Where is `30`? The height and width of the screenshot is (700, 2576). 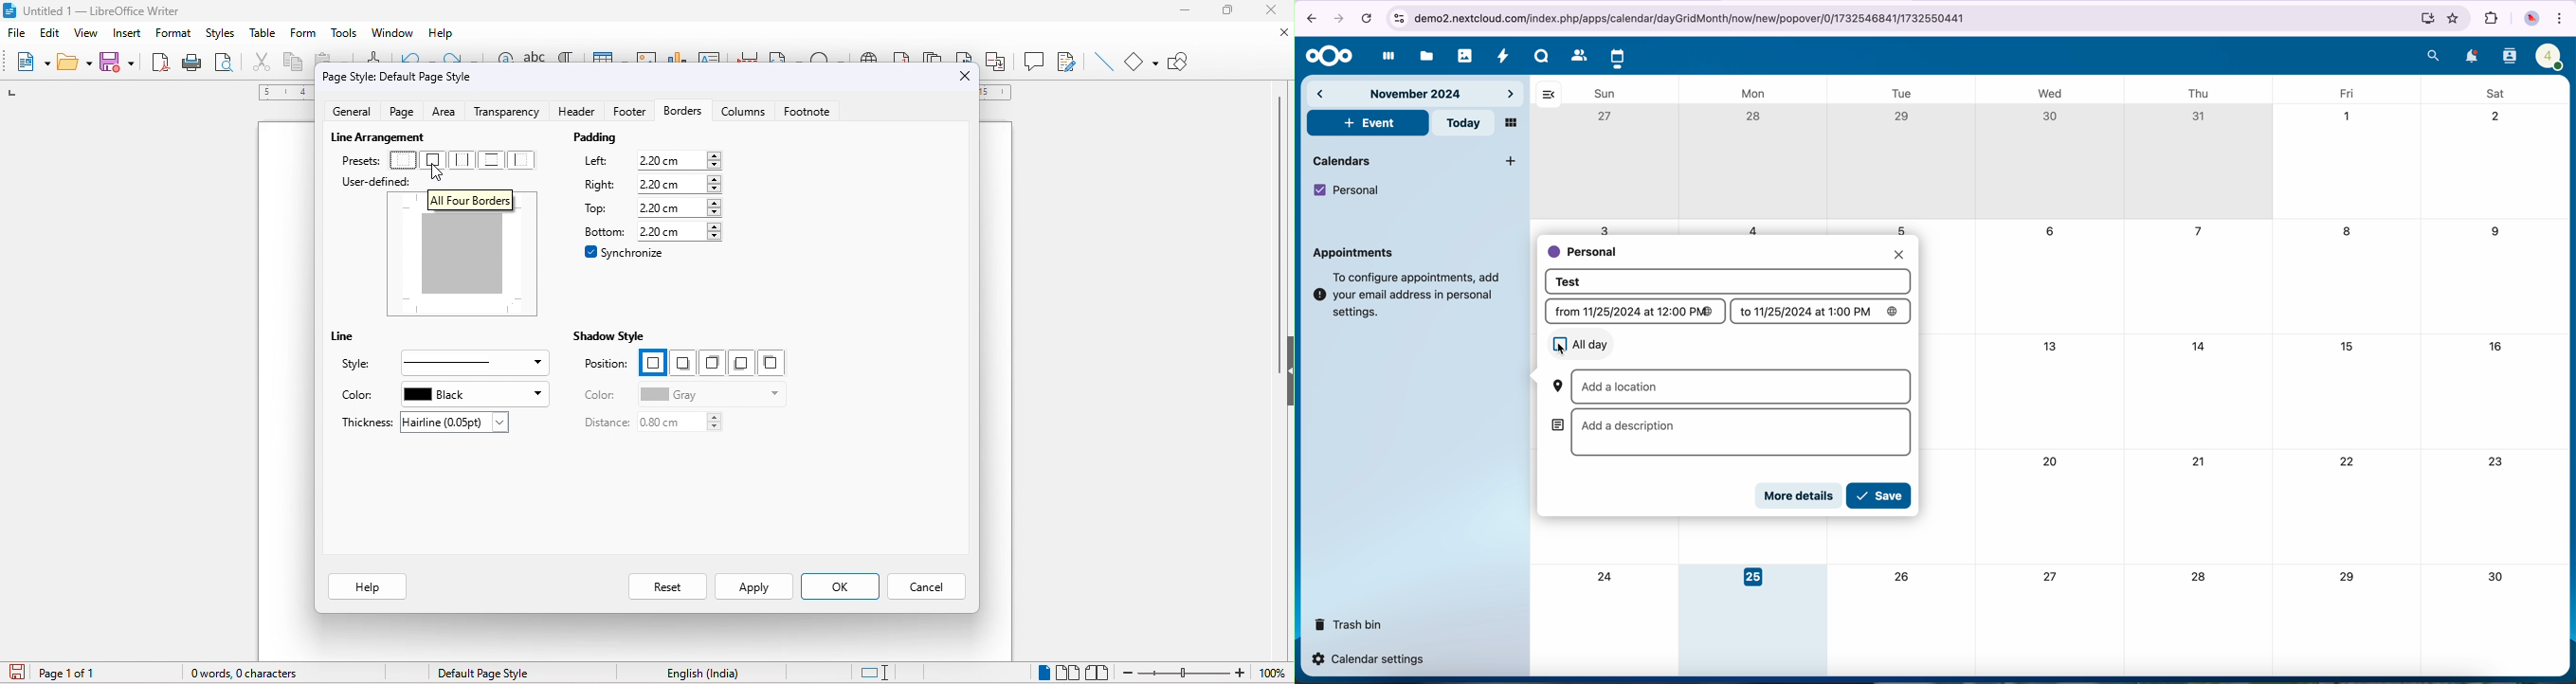 30 is located at coordinates (2495, 577).